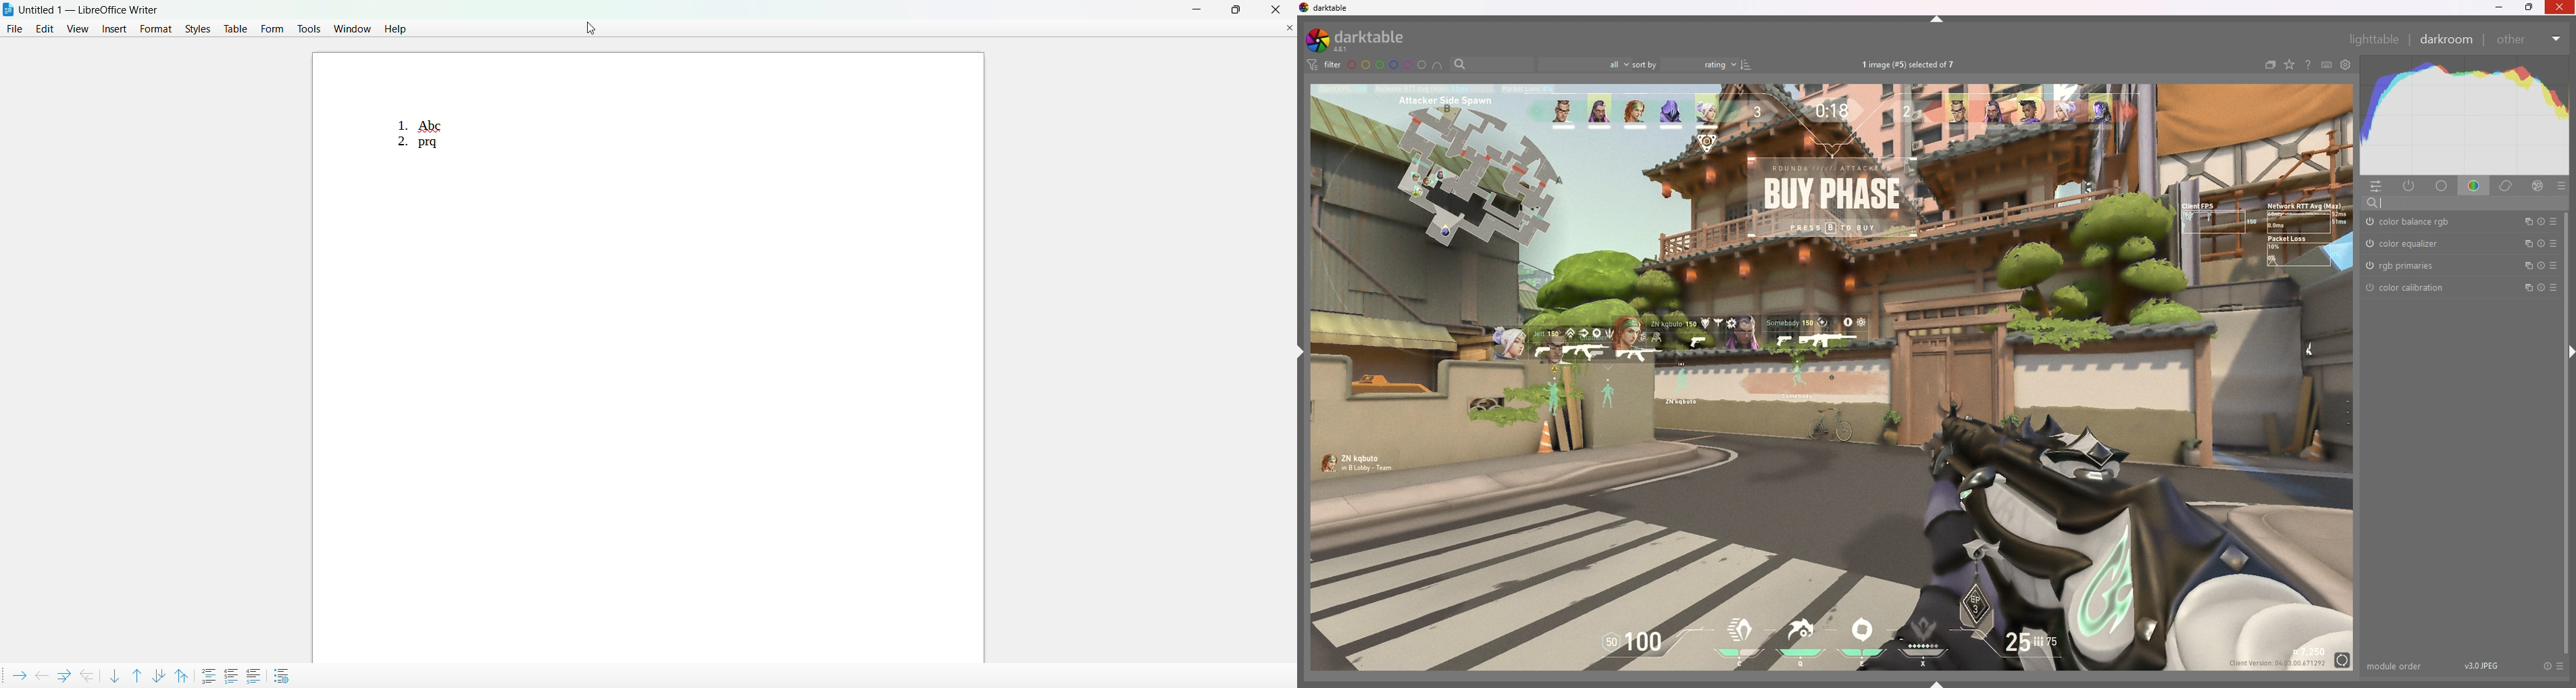  Describe the element at coordinates (2396, 666) in the screenshot. I see `module order` at that location.